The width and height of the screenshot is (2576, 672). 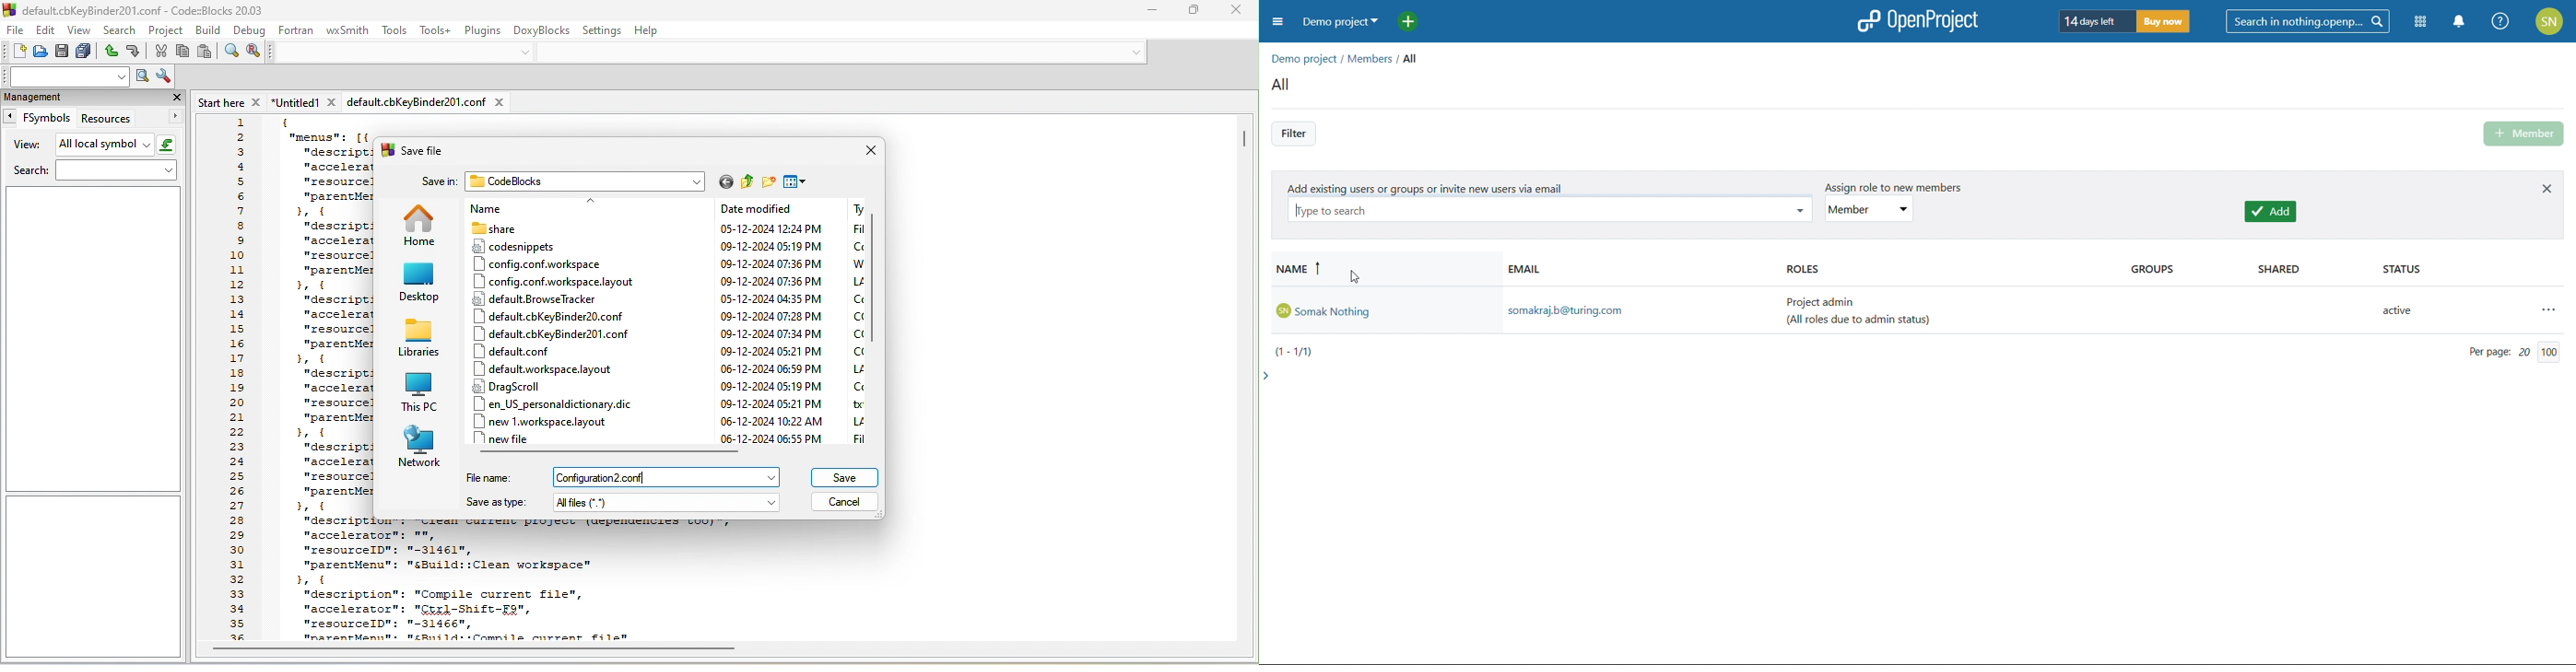 What do you see at coordinates (560, 403) in the screenshot?
I see `personal dictionary` at bounding box center [560, 403].